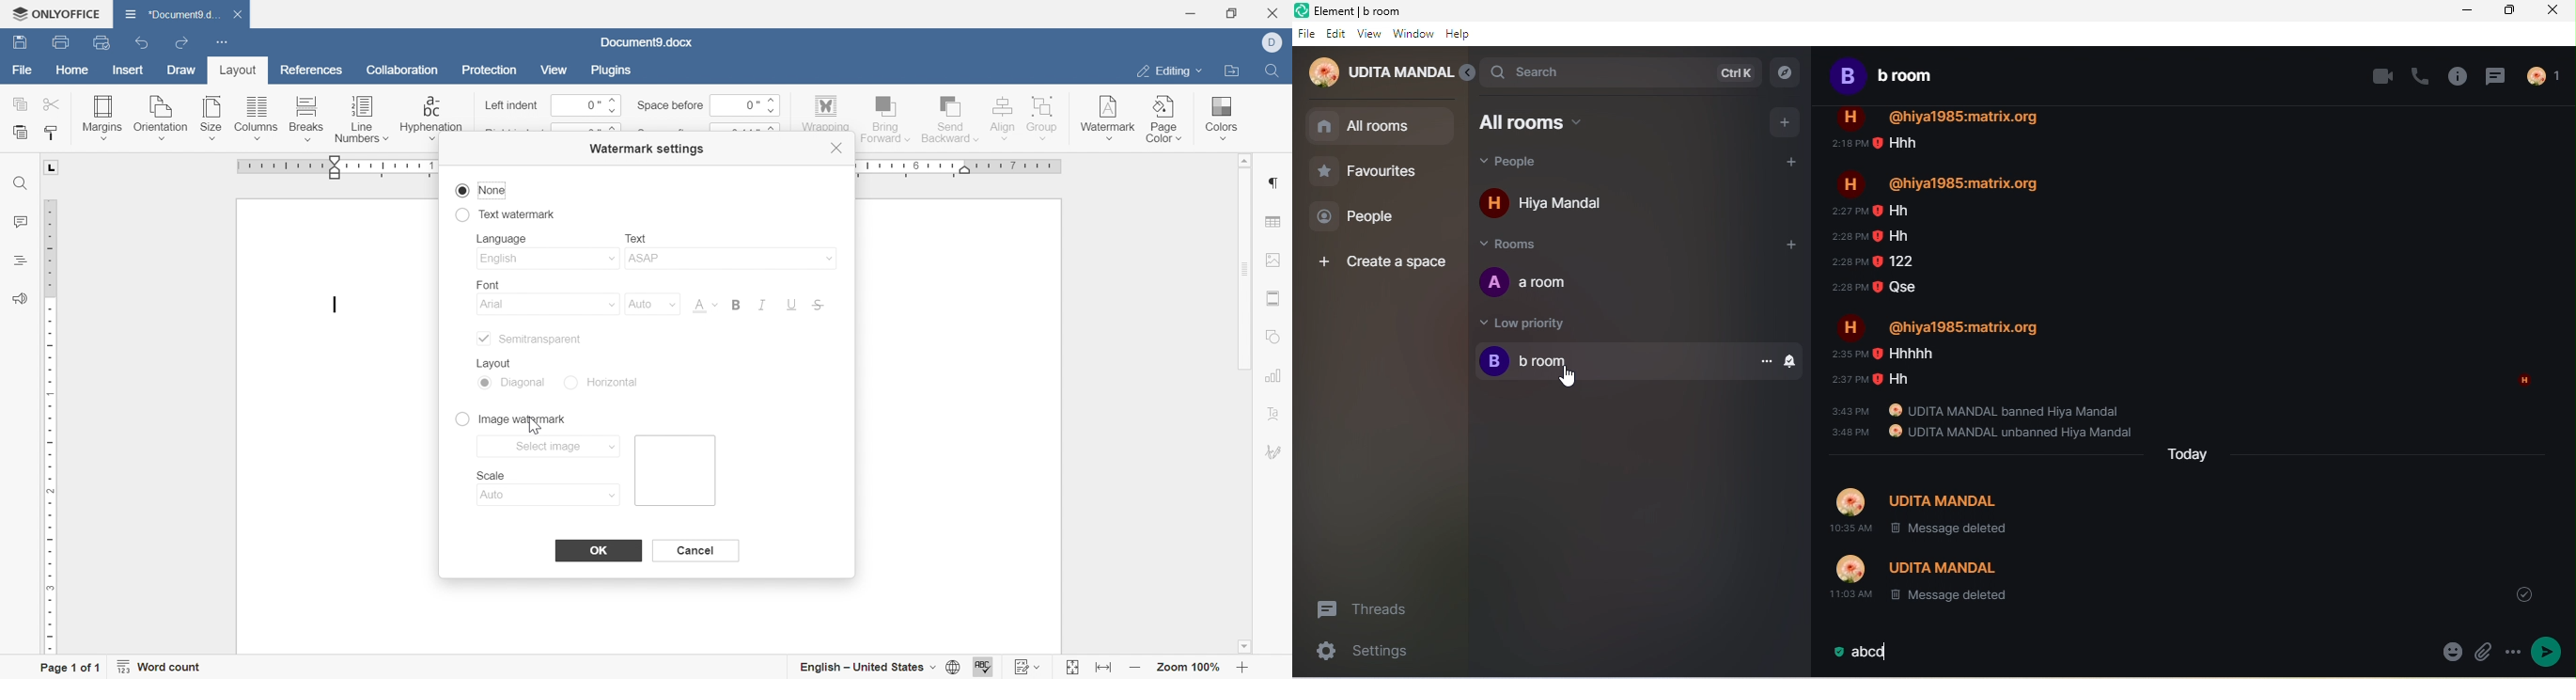  Describe the element at coordinates (313, 68) in the screenshot. I see `references` at that location.